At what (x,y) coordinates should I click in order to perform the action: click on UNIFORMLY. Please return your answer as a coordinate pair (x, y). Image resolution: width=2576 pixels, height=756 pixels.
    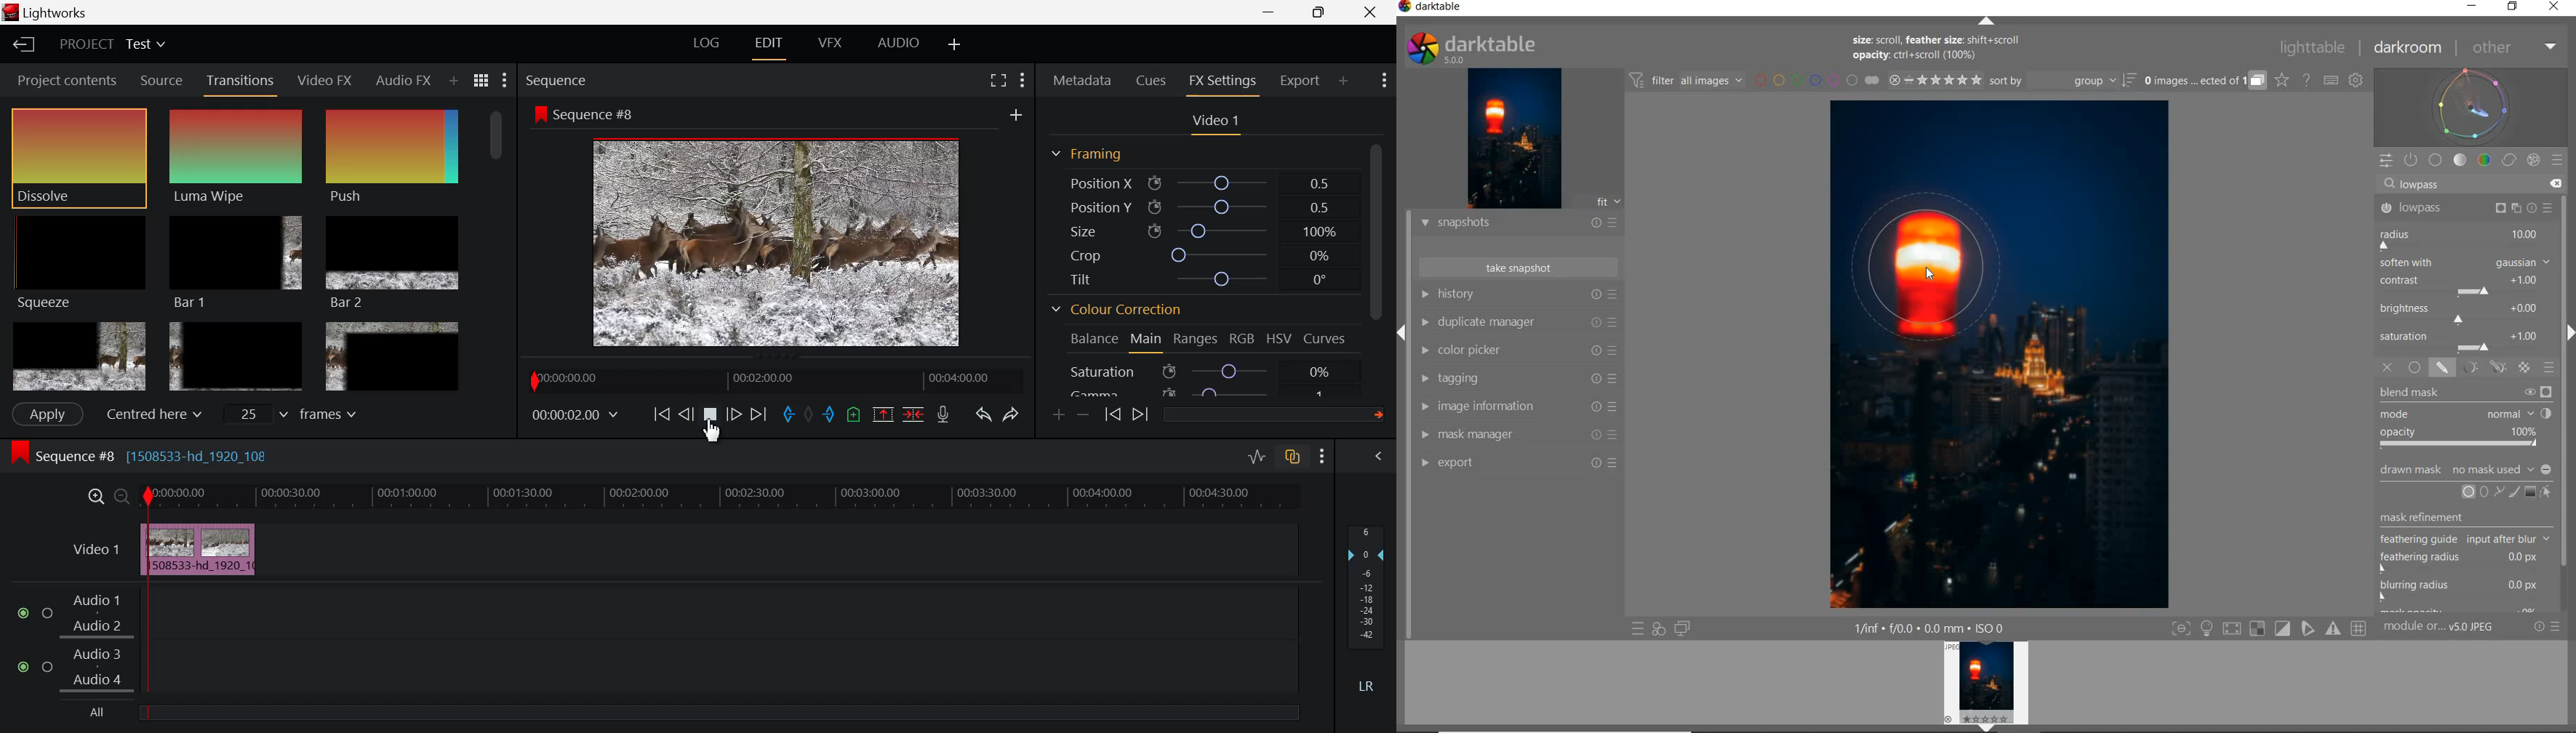
    Looking at the image, I should click on (2415, 368).